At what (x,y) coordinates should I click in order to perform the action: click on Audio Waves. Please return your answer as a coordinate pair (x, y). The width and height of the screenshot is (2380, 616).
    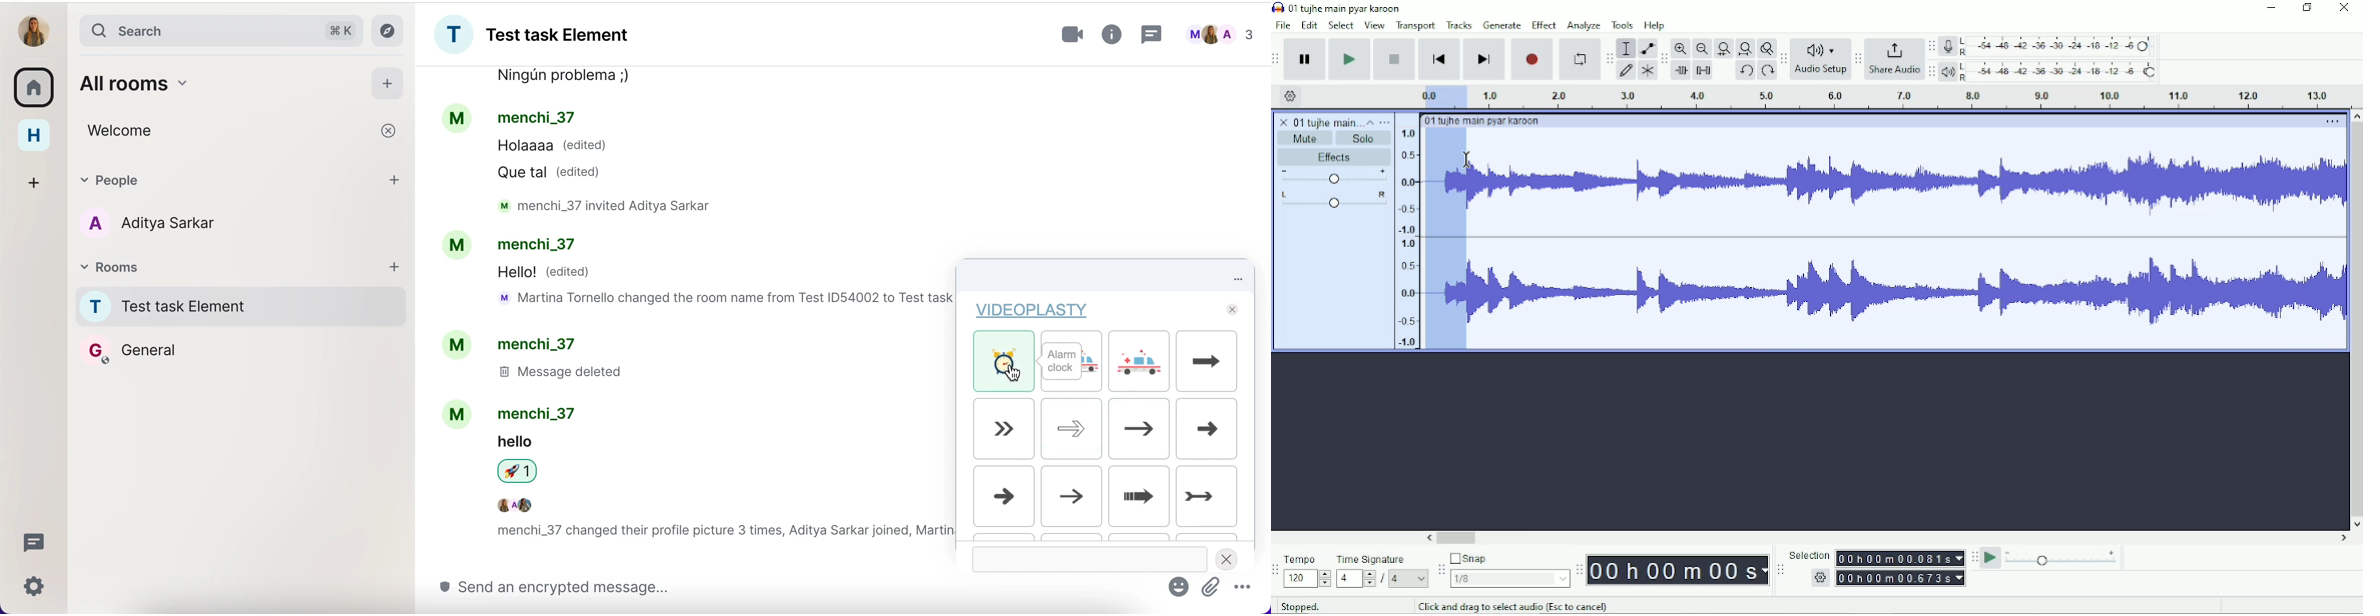
    Looking at the image, I should click on (1907, 186).